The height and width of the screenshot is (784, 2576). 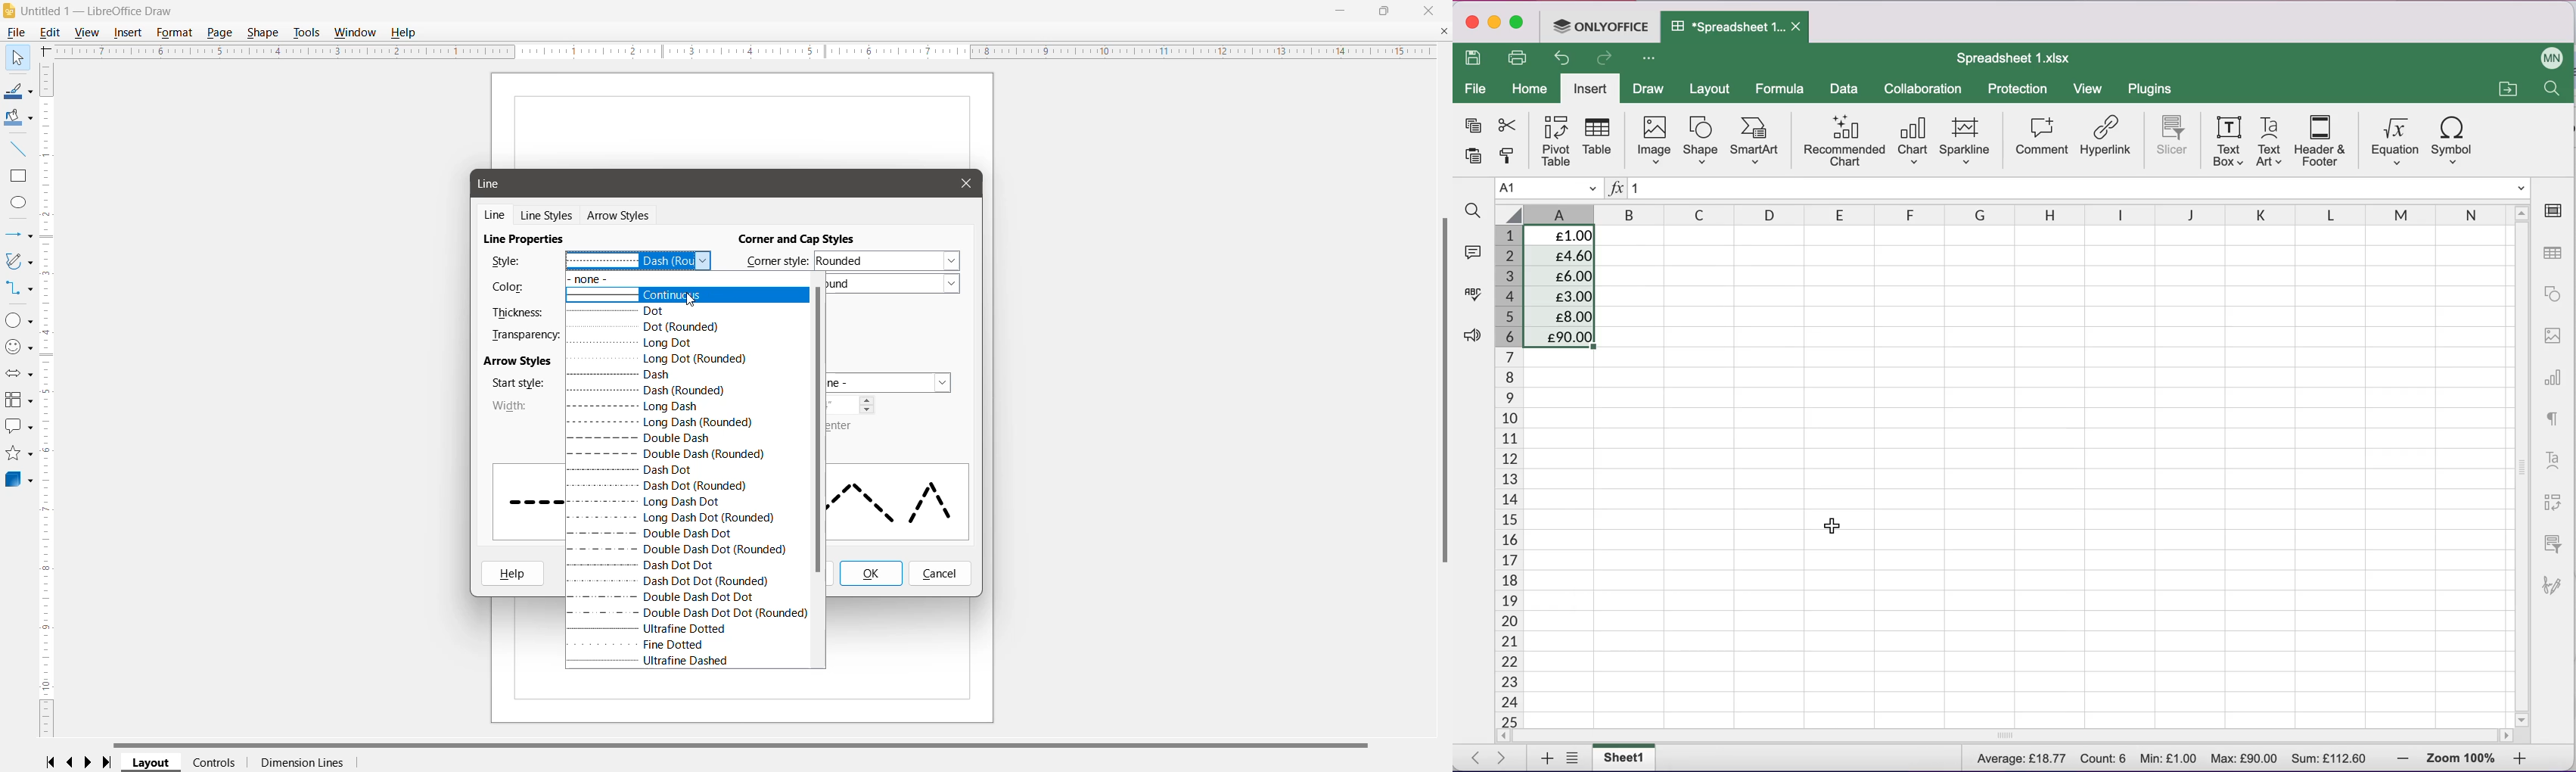 I want to click on formula, so click(x=1783, y=87).